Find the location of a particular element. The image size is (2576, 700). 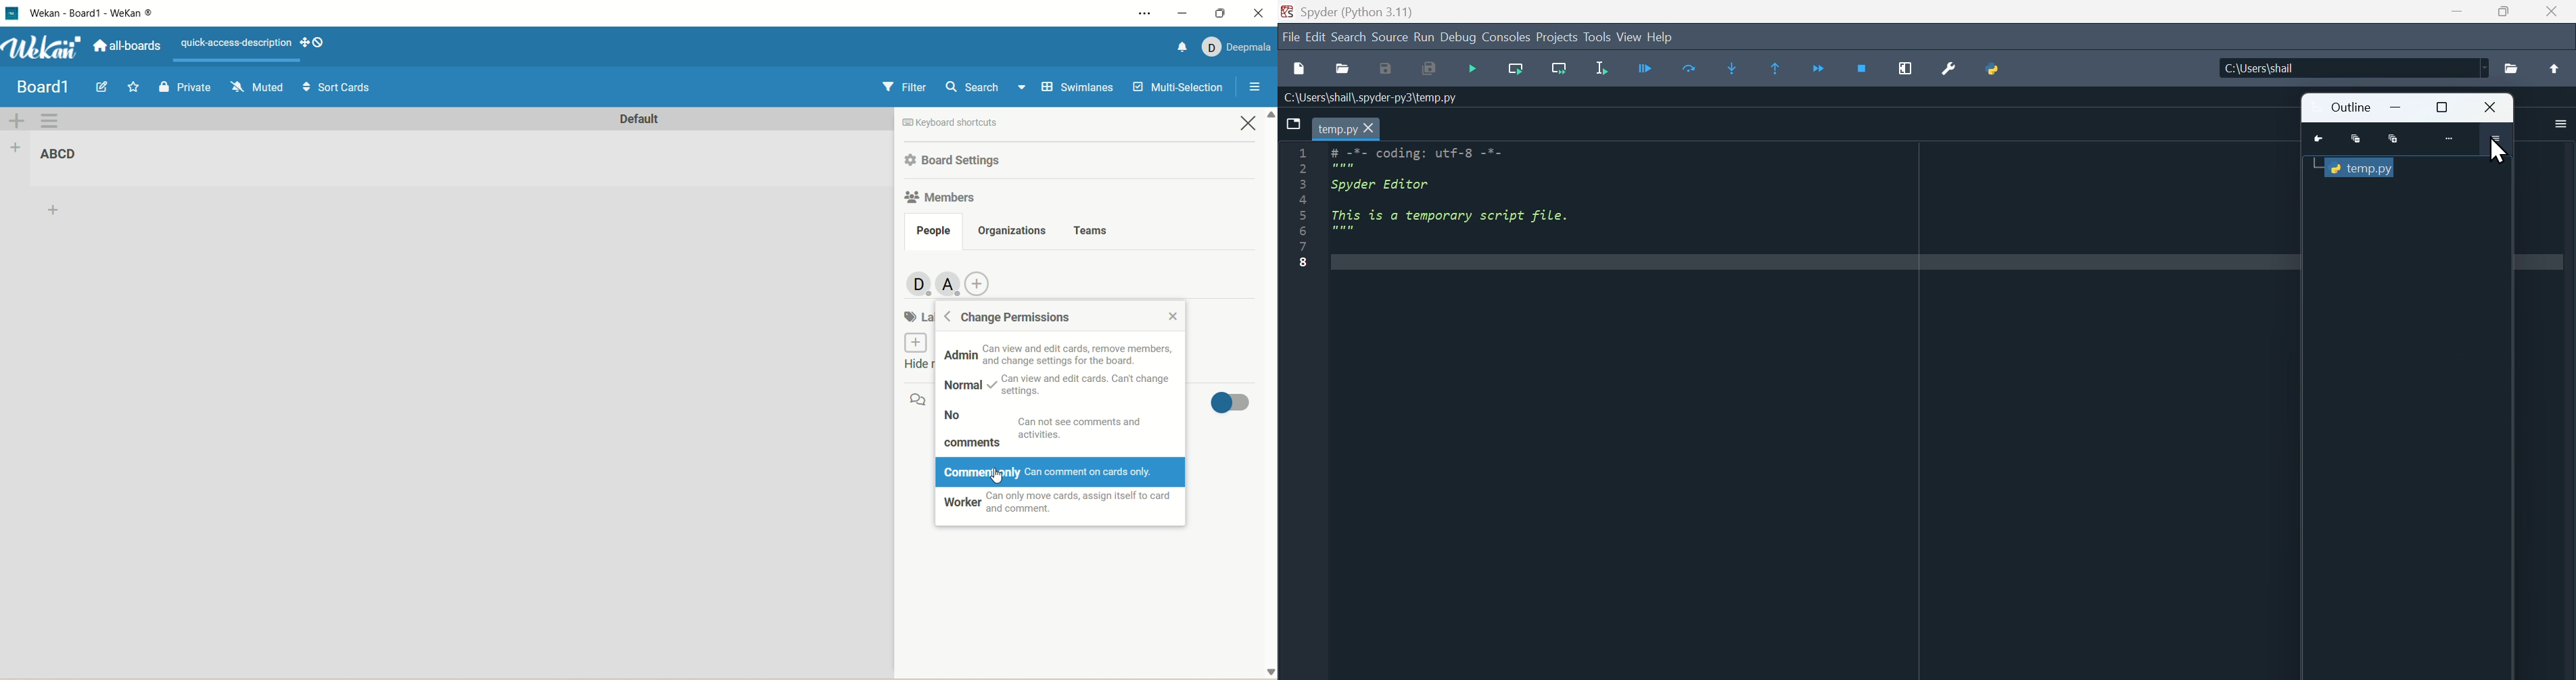

minimize is located at coordinates (1181, 13).